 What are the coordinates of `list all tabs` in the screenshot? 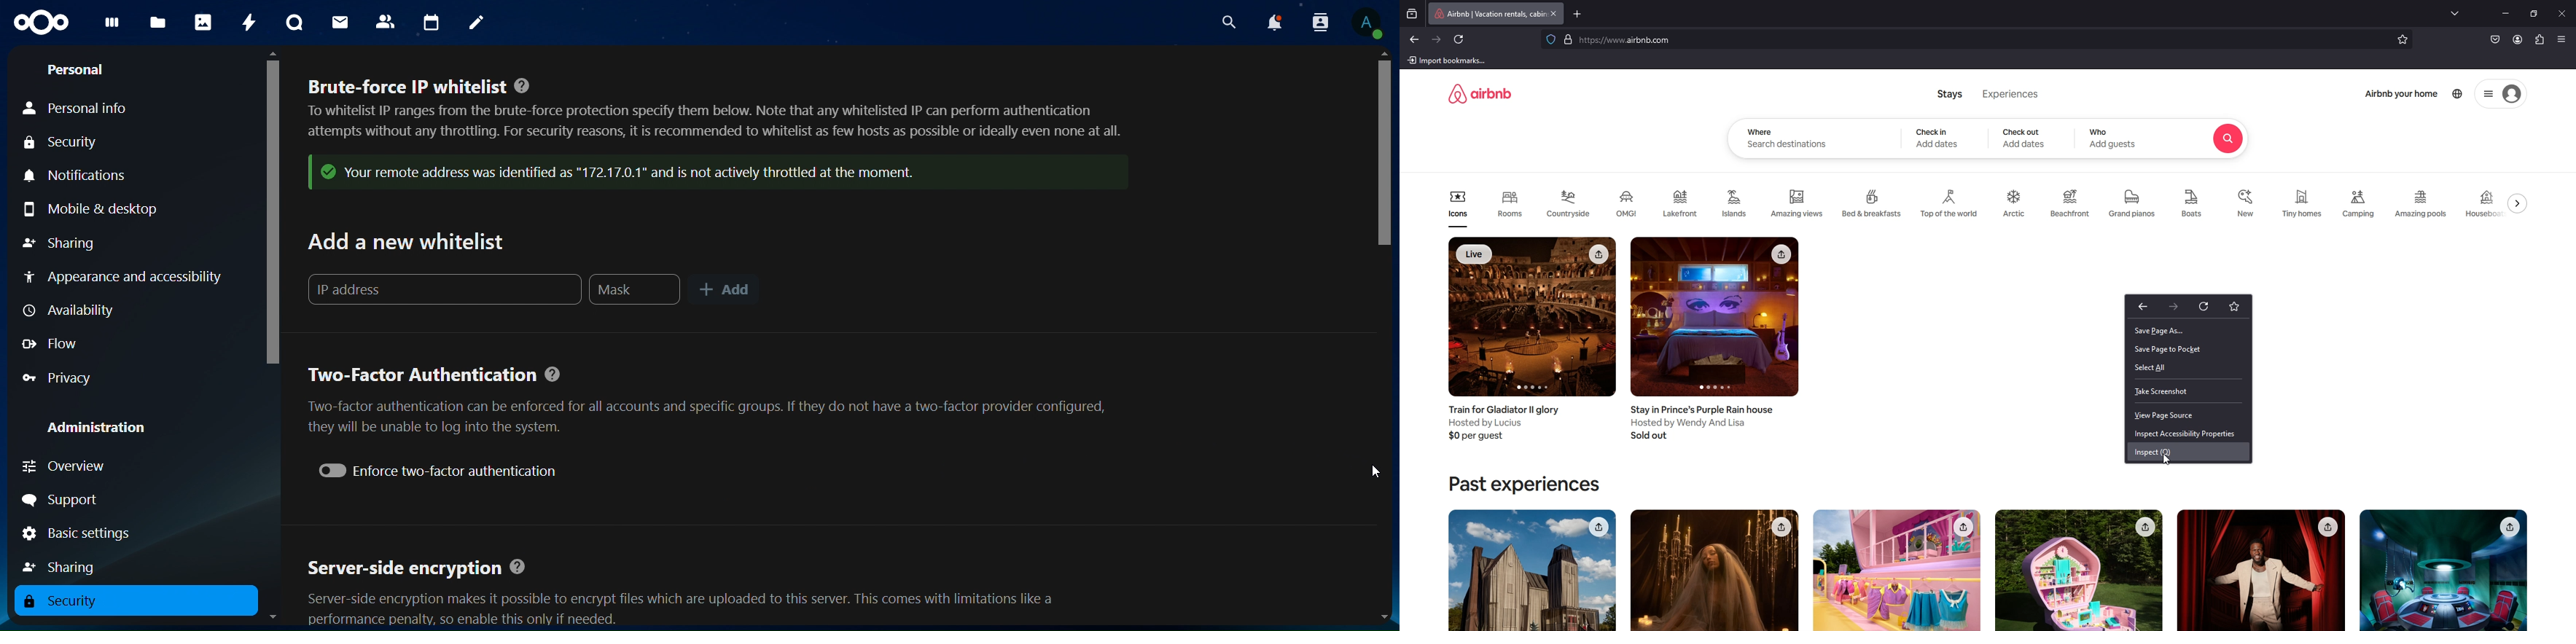 It's located at (2457, 12).